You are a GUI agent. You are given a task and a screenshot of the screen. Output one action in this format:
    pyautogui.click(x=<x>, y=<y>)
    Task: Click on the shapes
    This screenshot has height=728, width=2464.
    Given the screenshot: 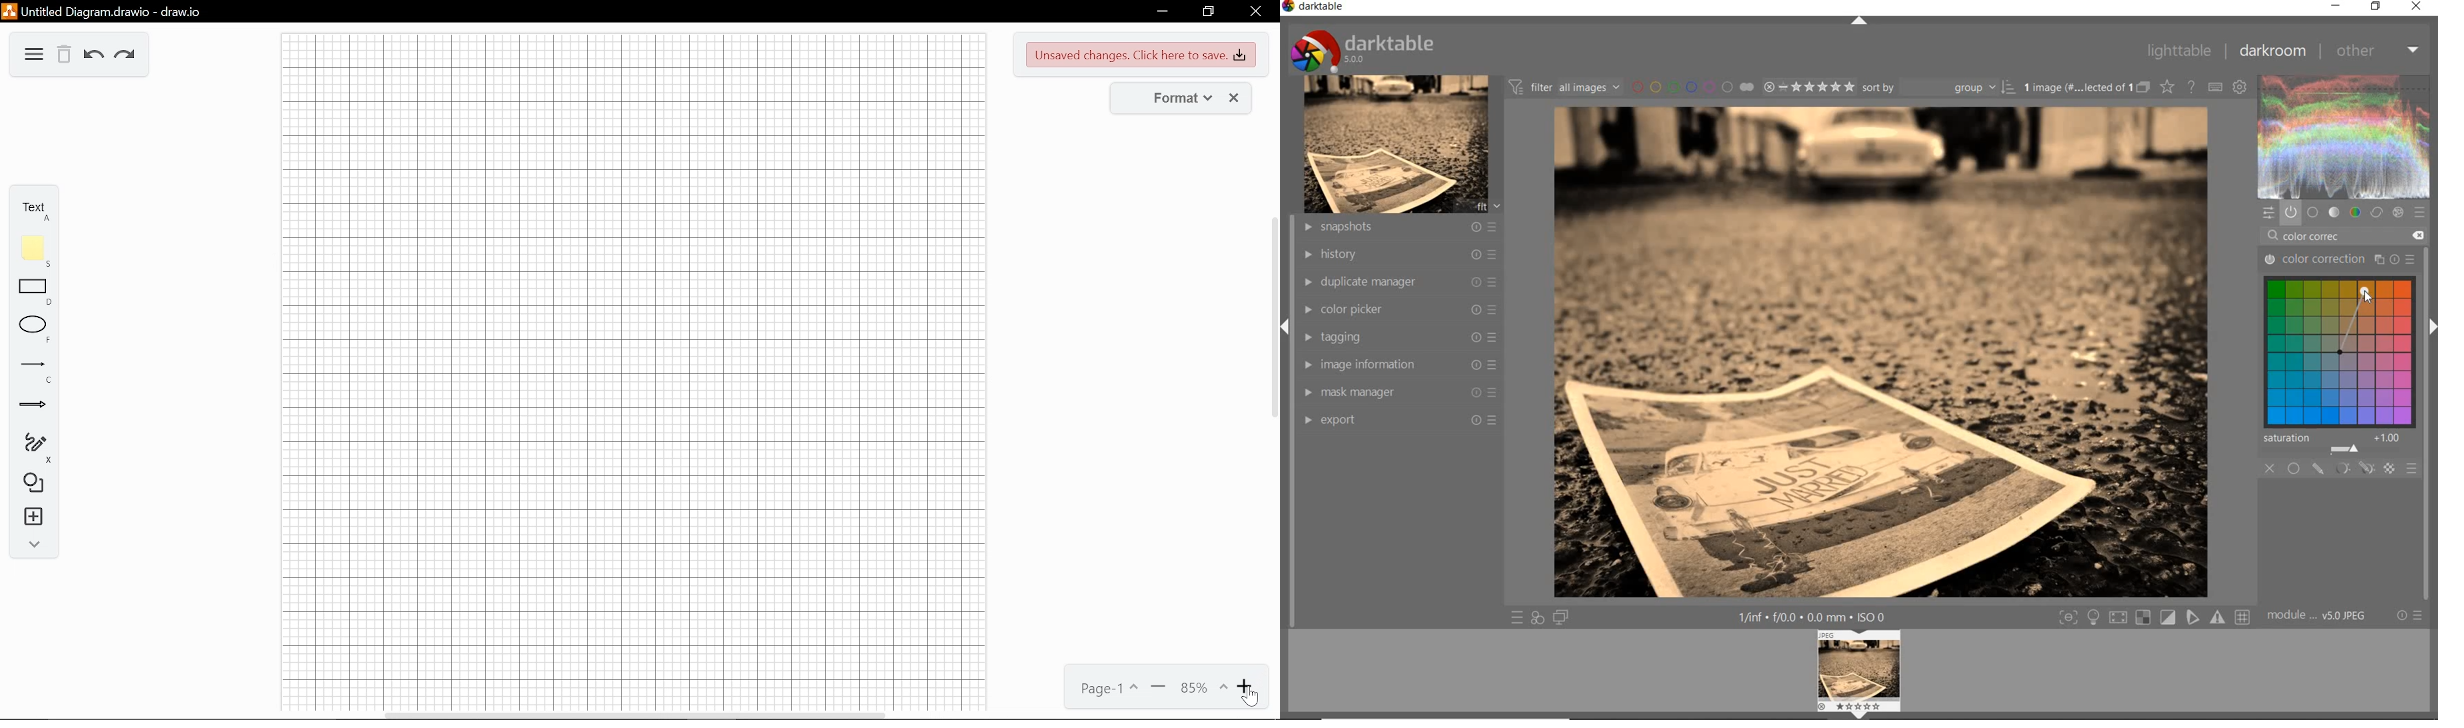 What is the action you would take?
    pyautogui.click(x=27, y=485)
    